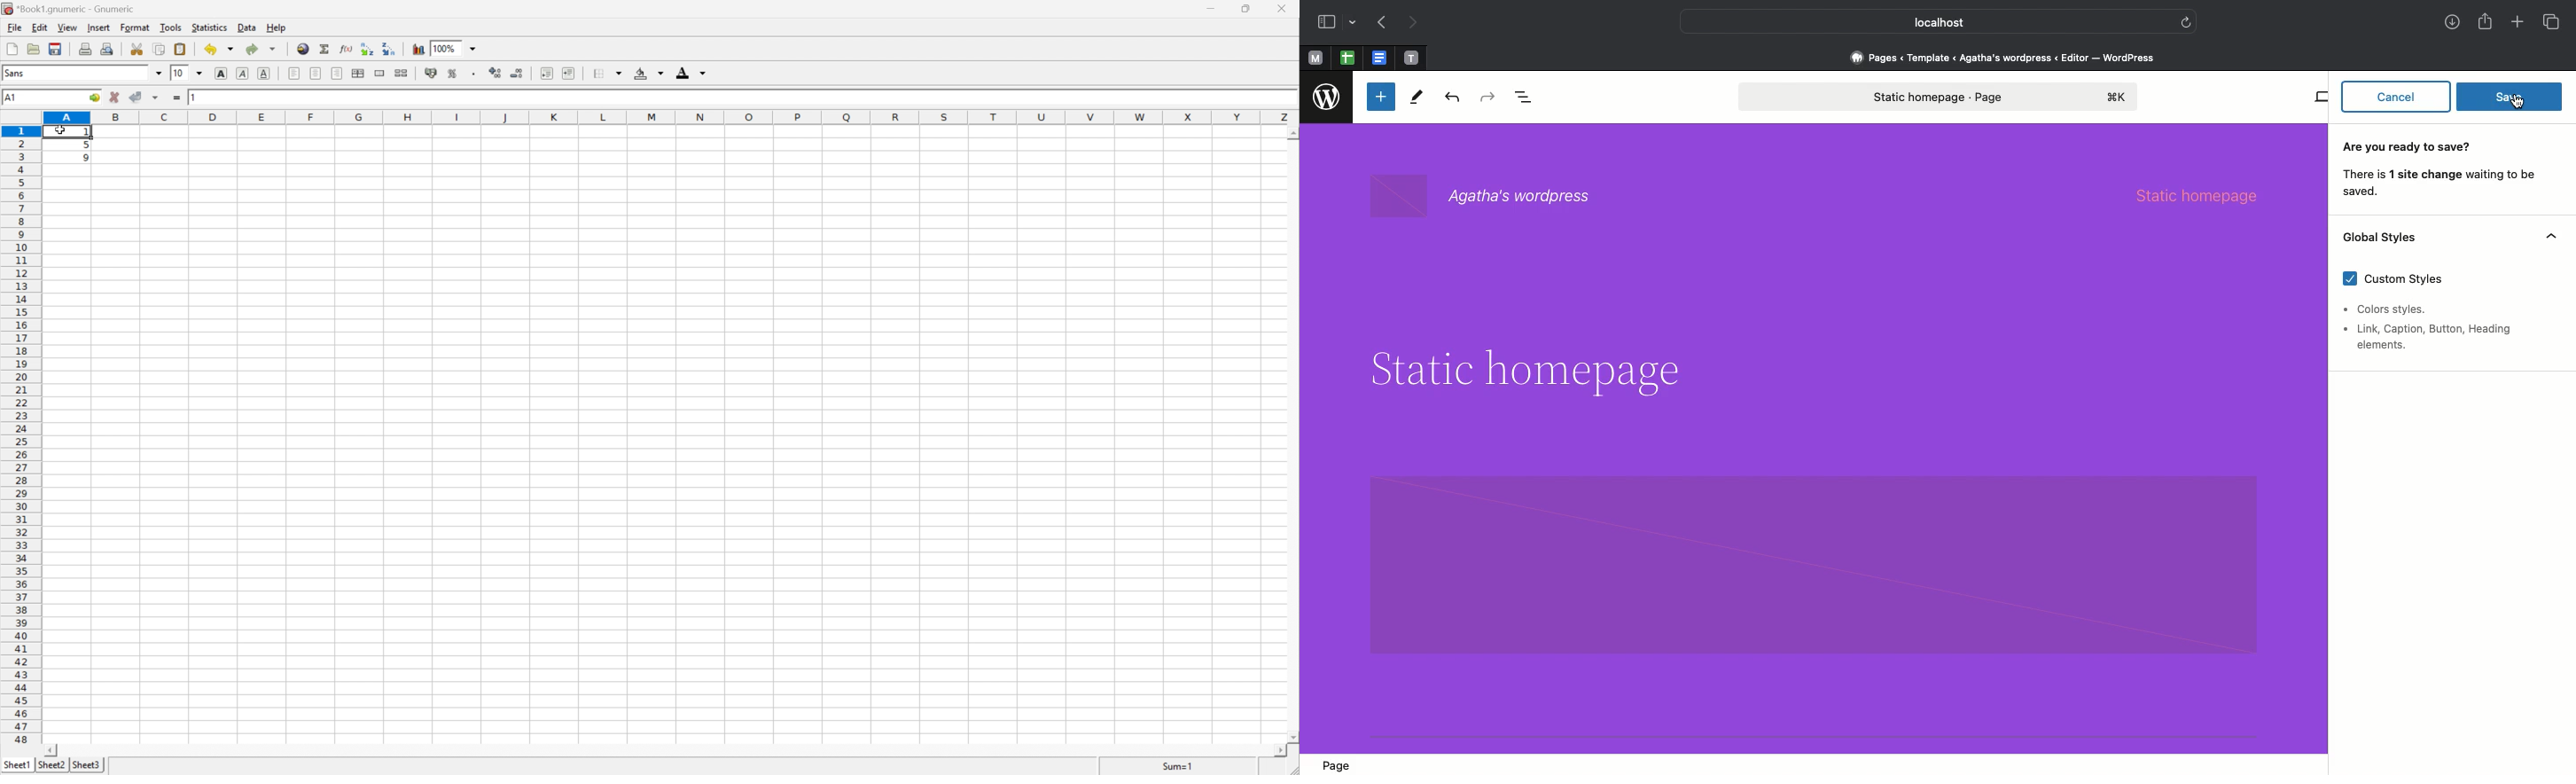  I want to click on Previous page, so click(1380, 24).